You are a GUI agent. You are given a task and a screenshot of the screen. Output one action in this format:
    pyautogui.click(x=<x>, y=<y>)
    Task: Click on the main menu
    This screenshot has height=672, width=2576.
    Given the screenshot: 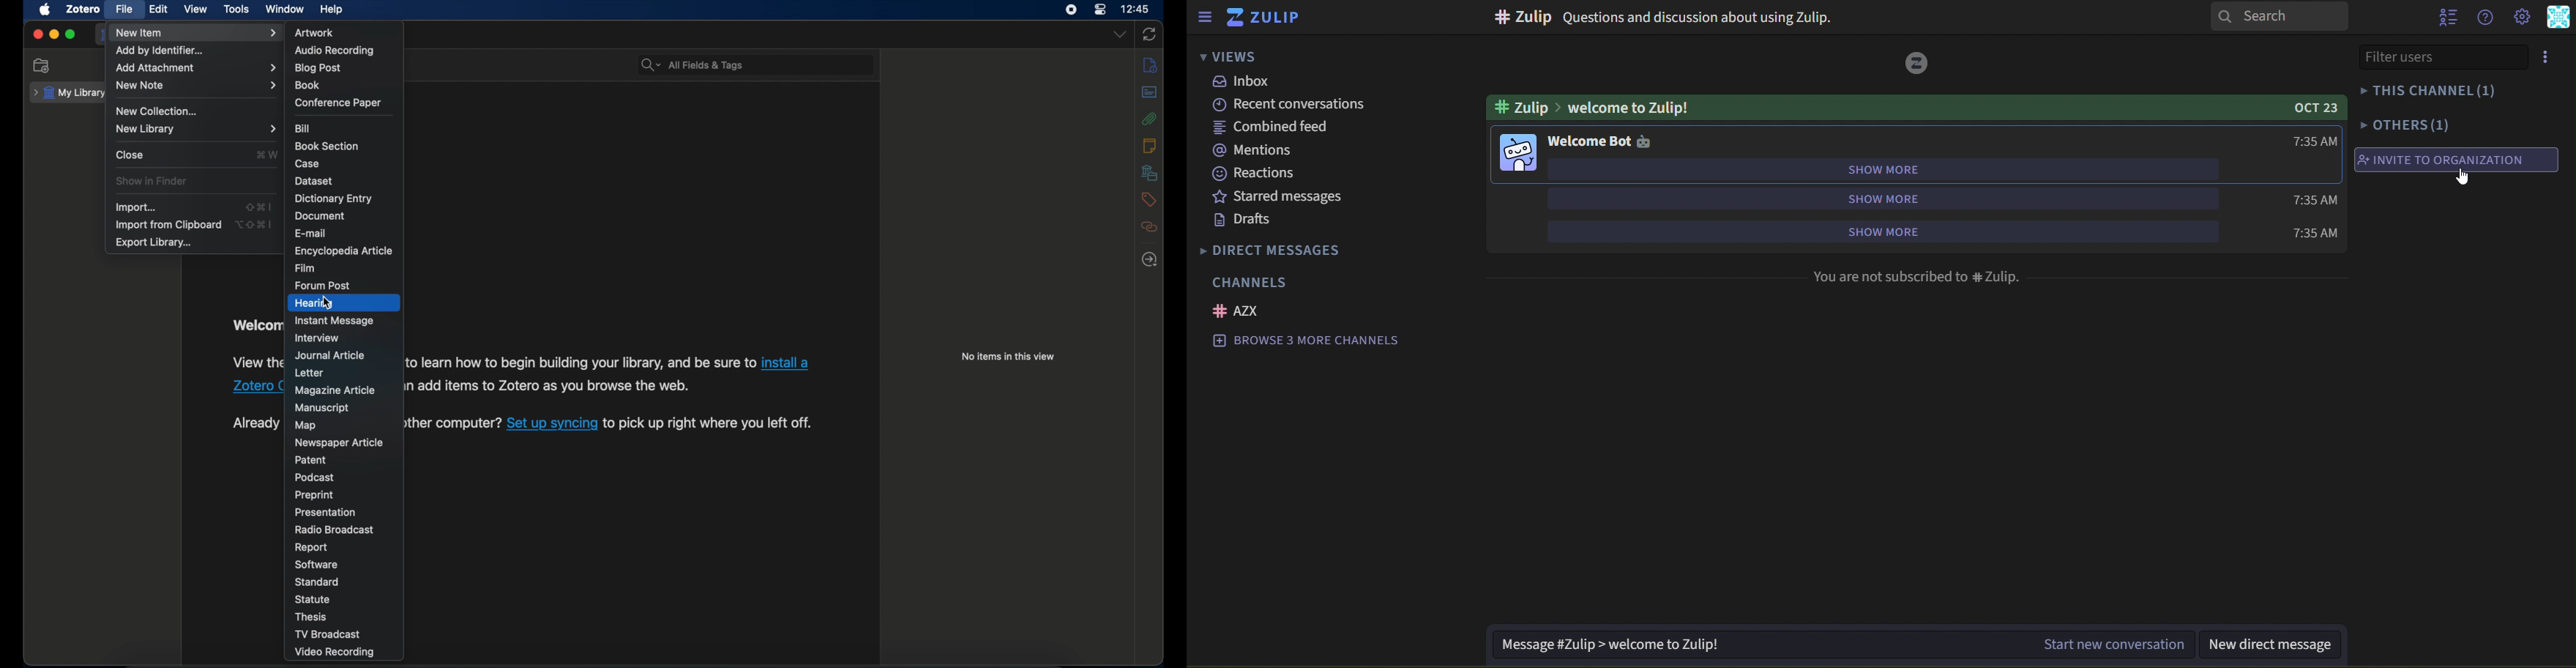 What is the action you would take?
    pyautogui.click(x=2522, y=17)
    